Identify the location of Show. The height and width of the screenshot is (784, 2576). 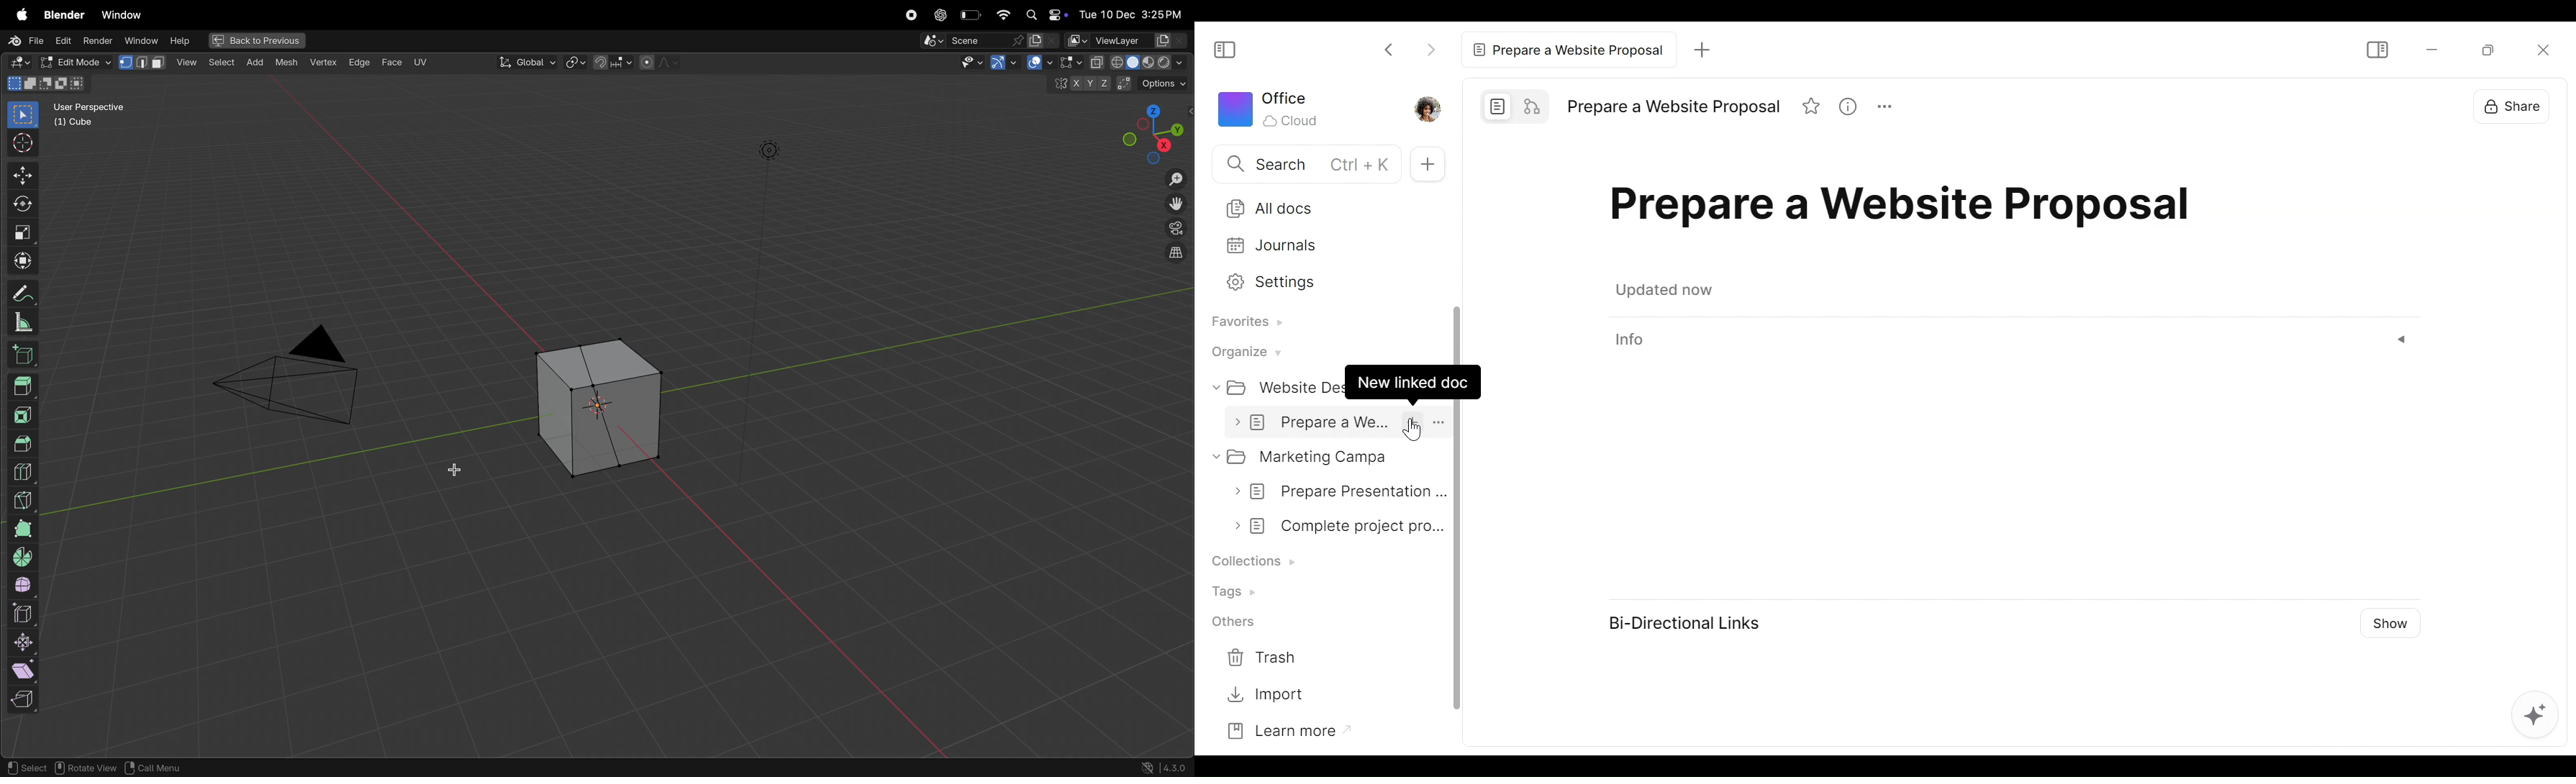
(2394, 622).